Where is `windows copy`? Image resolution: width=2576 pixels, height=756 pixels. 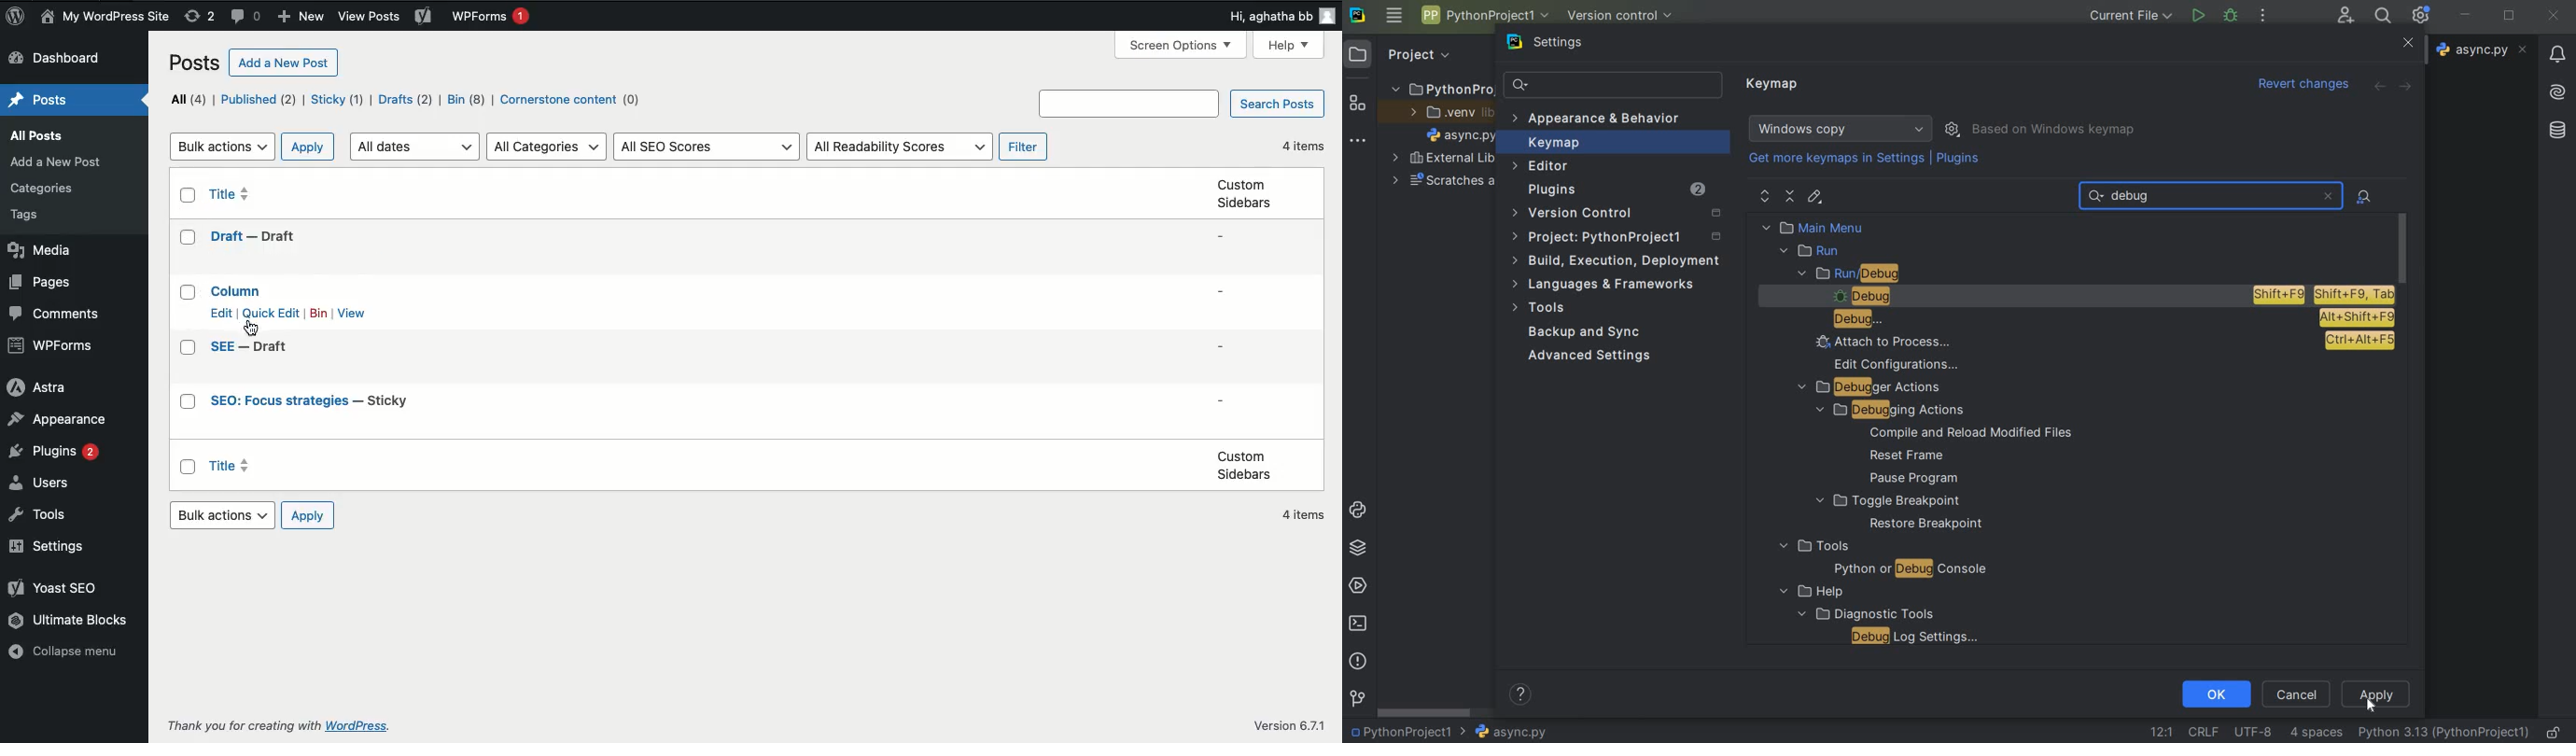 windows copy is located at coordinates (1843, 129).